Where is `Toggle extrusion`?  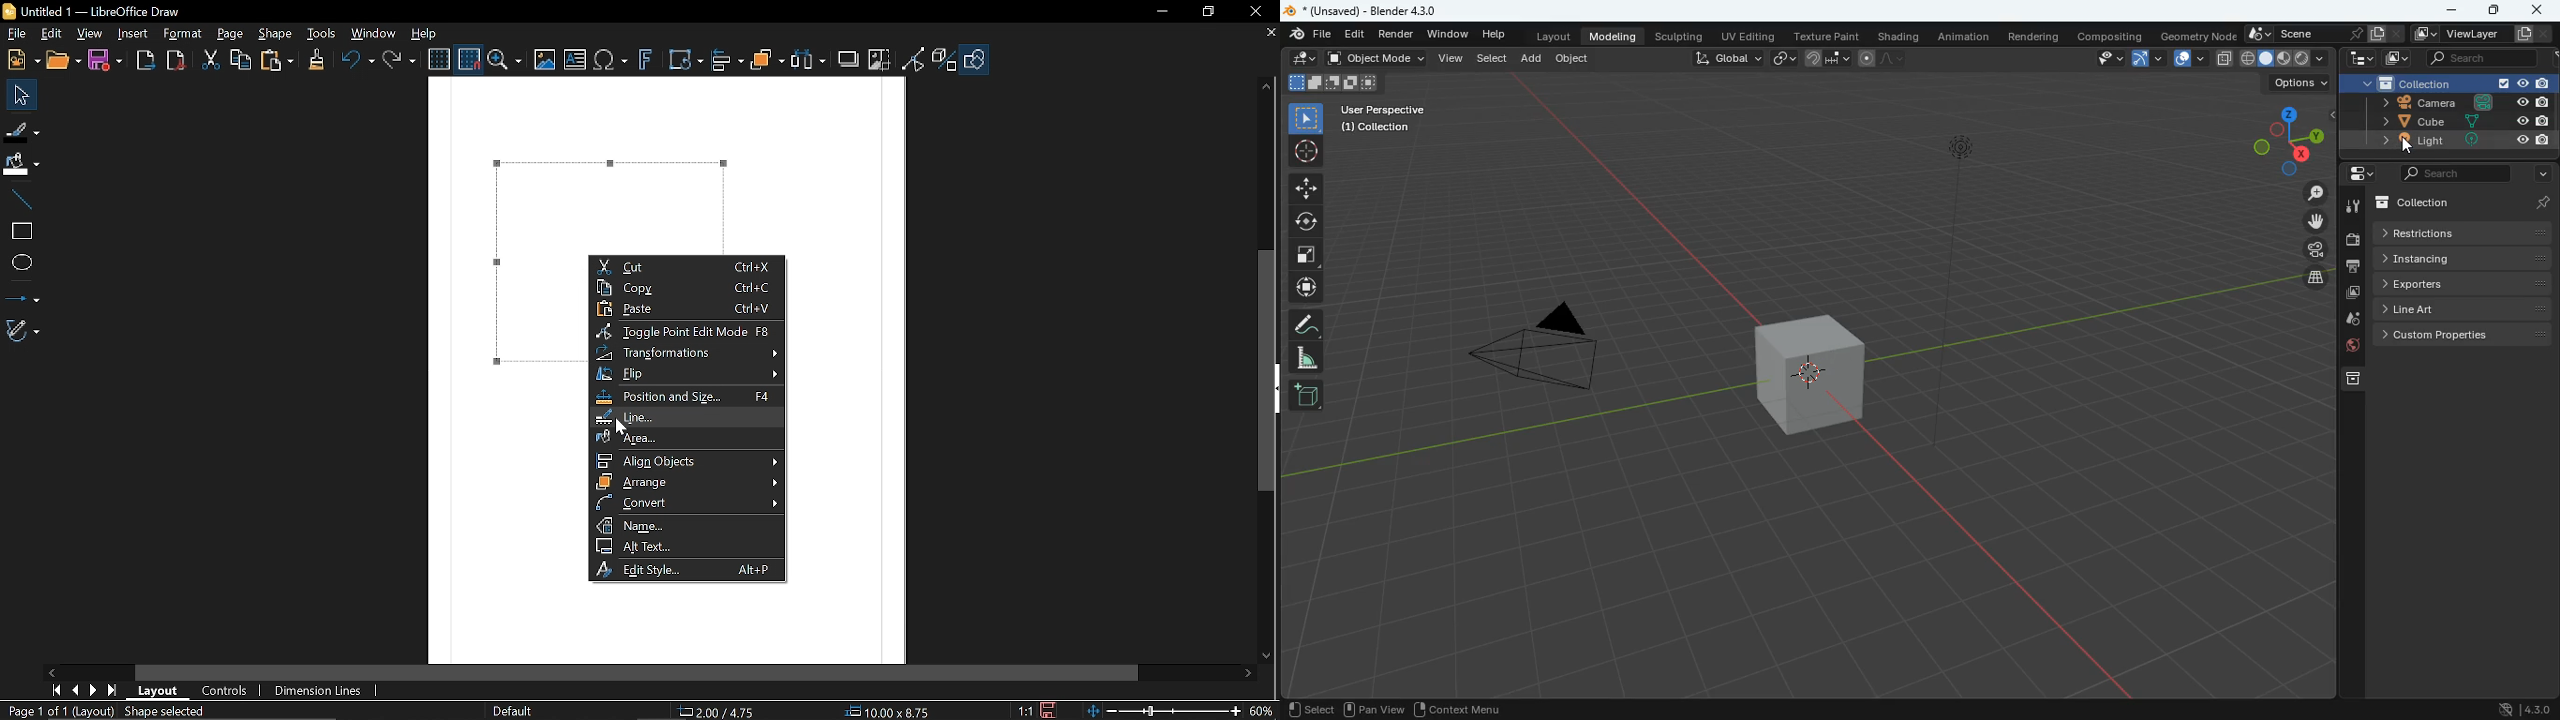
Toggle extrusion is located at coordinates (945, 61).